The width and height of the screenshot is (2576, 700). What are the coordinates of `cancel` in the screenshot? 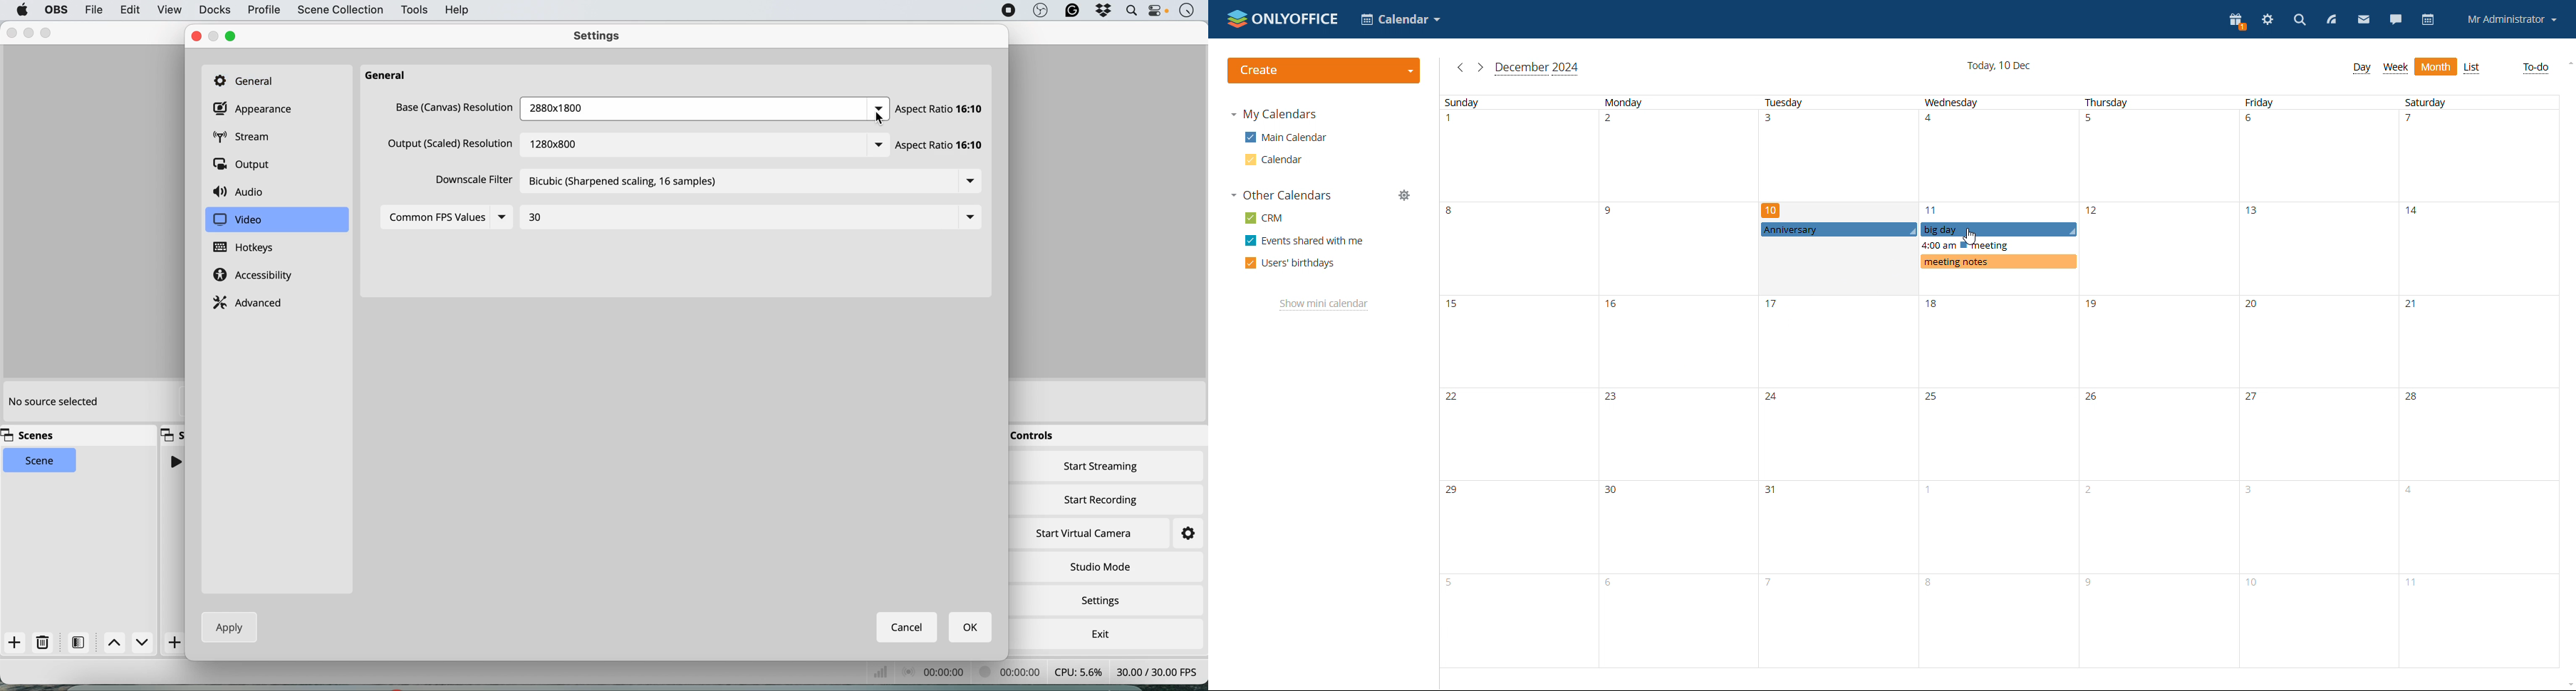 It's located at (908, 627).